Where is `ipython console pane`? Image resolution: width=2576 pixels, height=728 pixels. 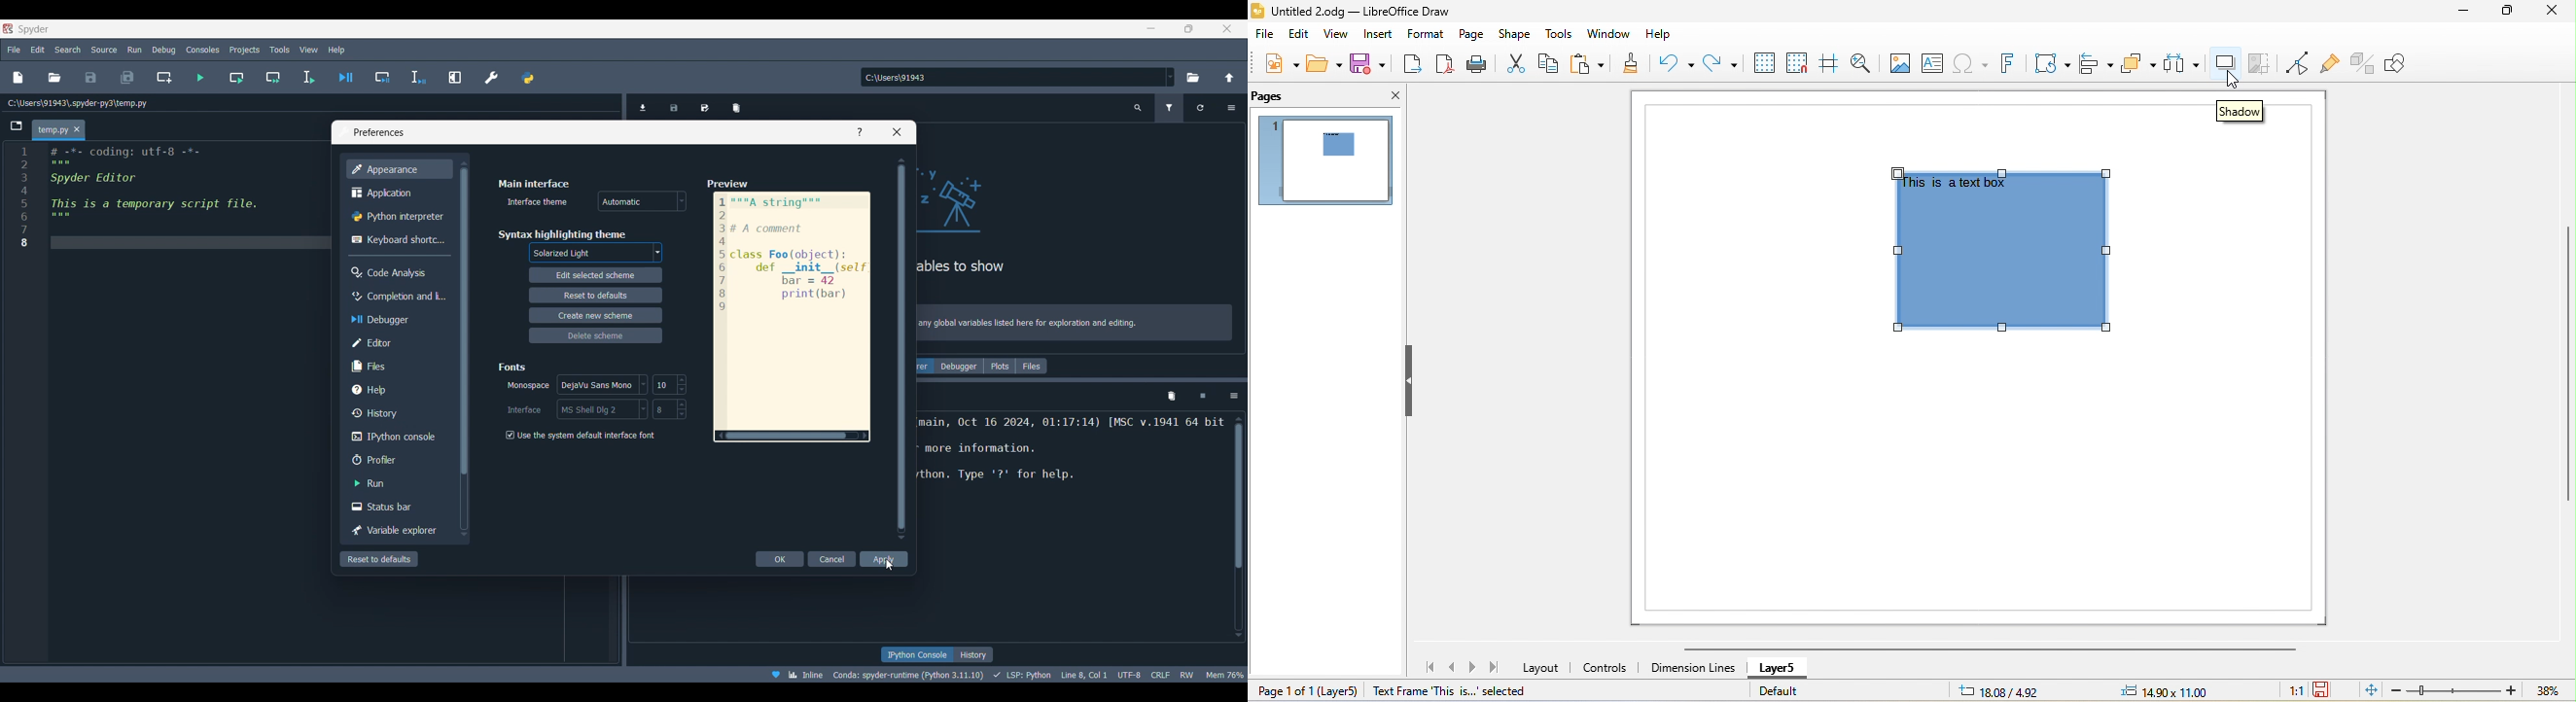 ipython console pane is located at coordinates (1072, 461).